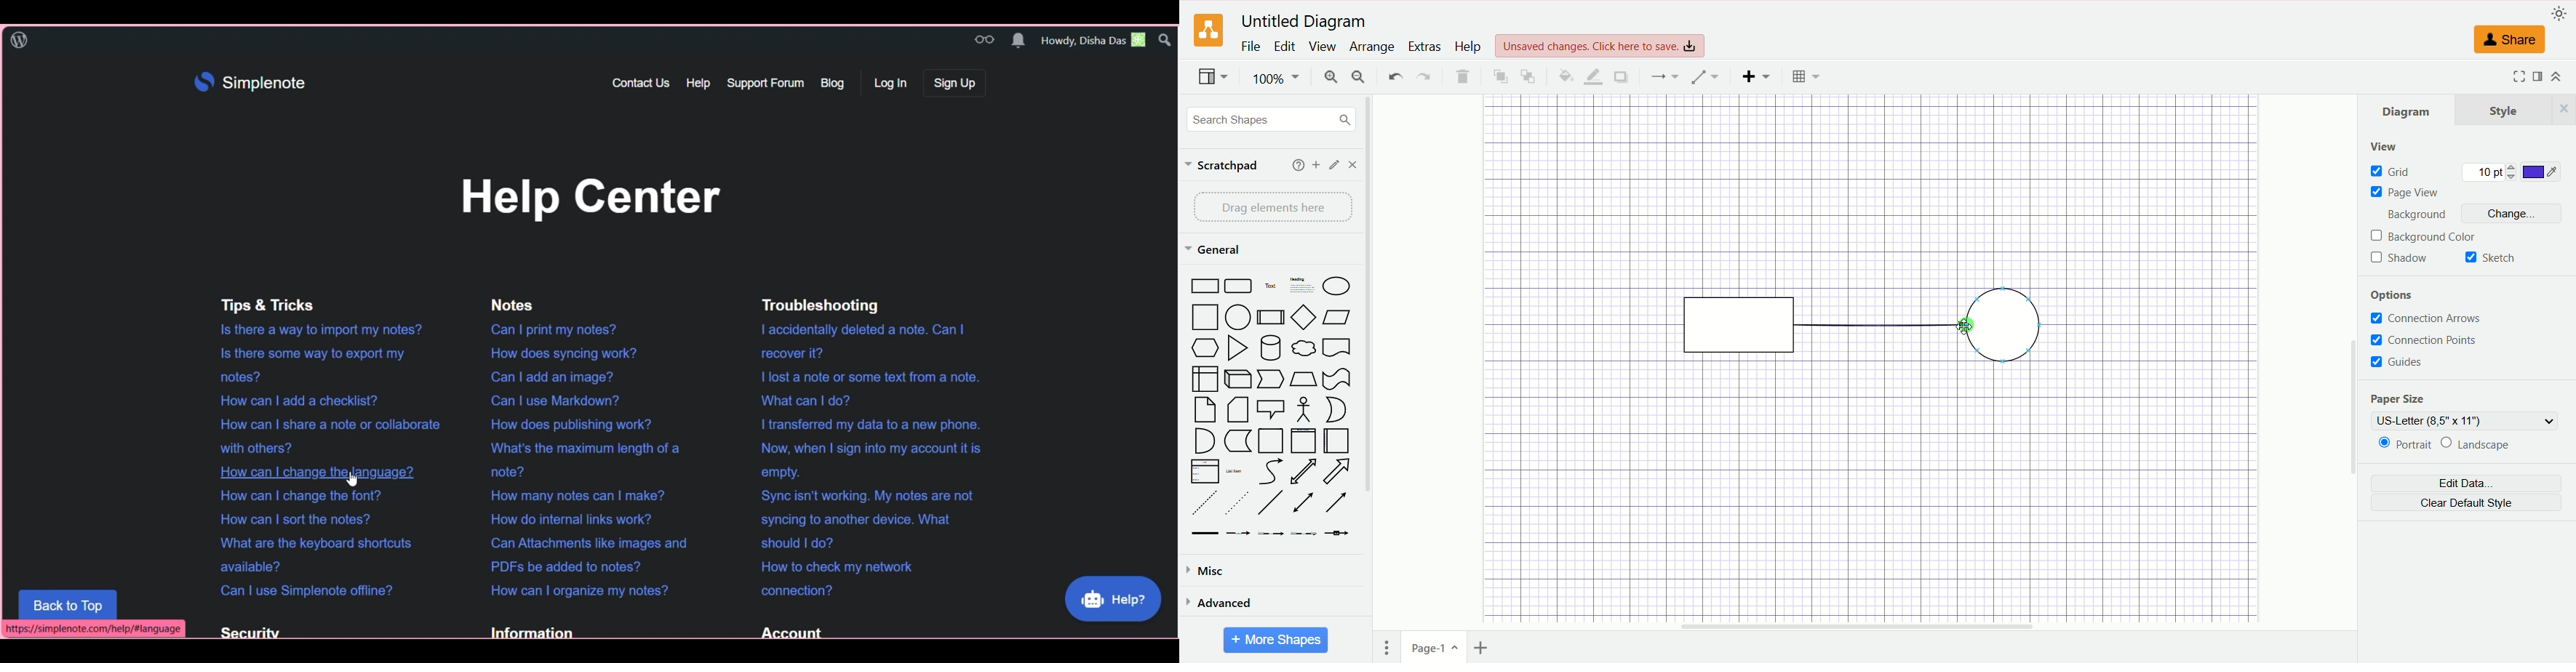  Describe the element at coordinates (296, 495) in the screenshot. I see `How can | change the font?` at that location.